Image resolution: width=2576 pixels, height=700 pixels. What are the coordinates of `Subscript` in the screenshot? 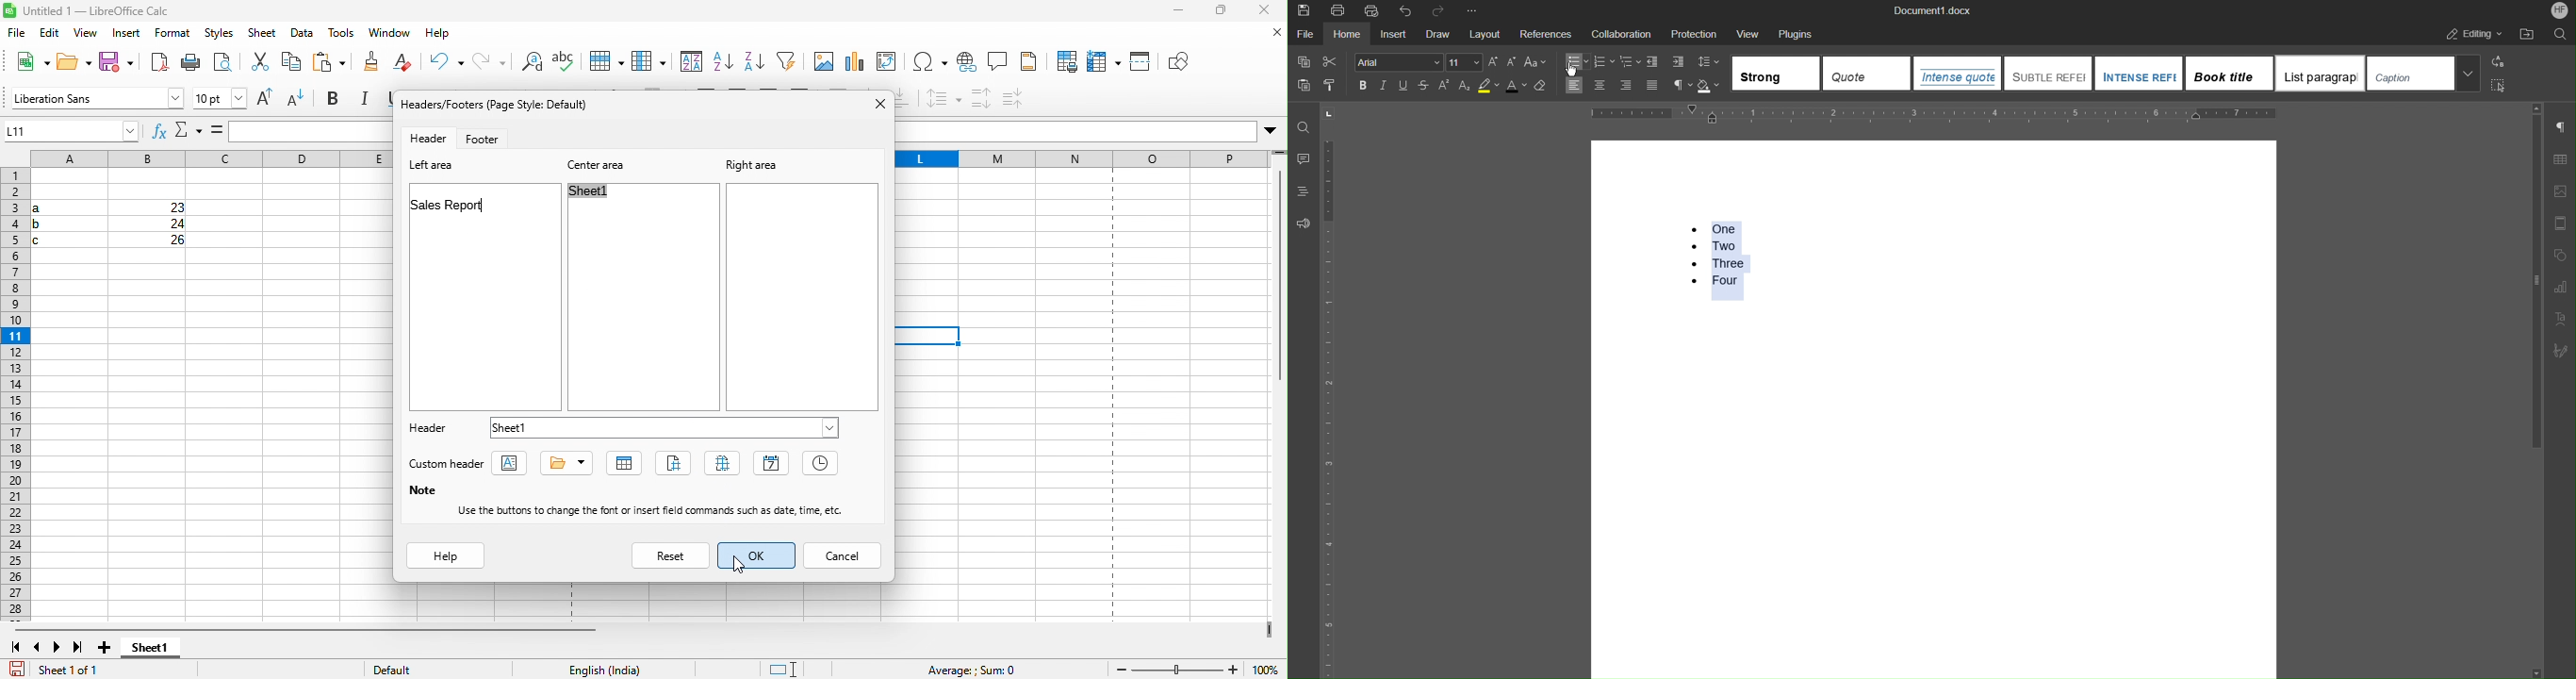 It's located at (1465, 87).